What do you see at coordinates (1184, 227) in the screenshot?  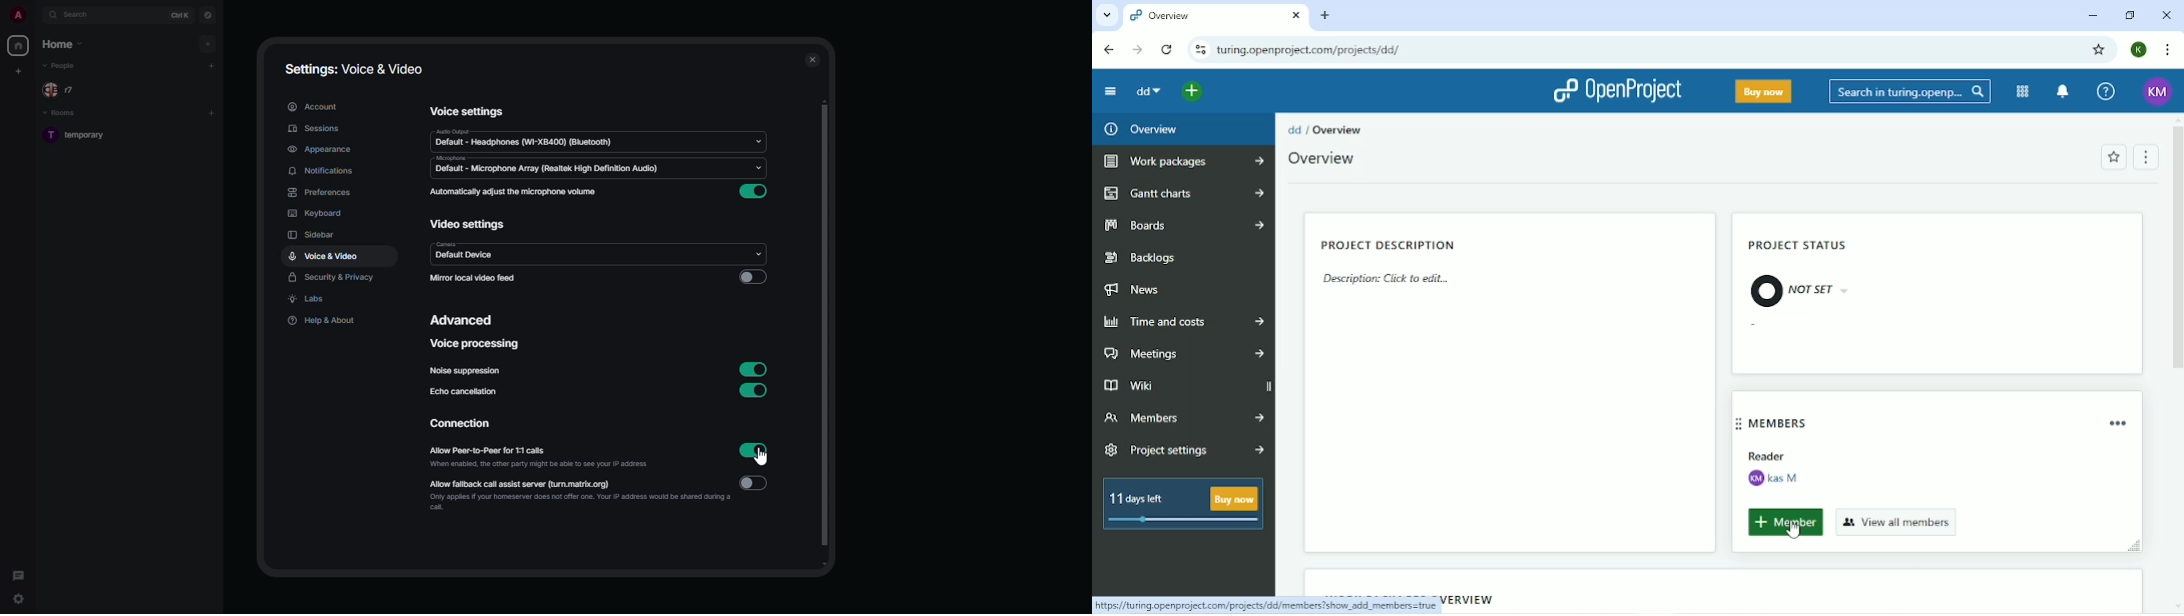 I see `Boards` at bounding box center [1184, 227].